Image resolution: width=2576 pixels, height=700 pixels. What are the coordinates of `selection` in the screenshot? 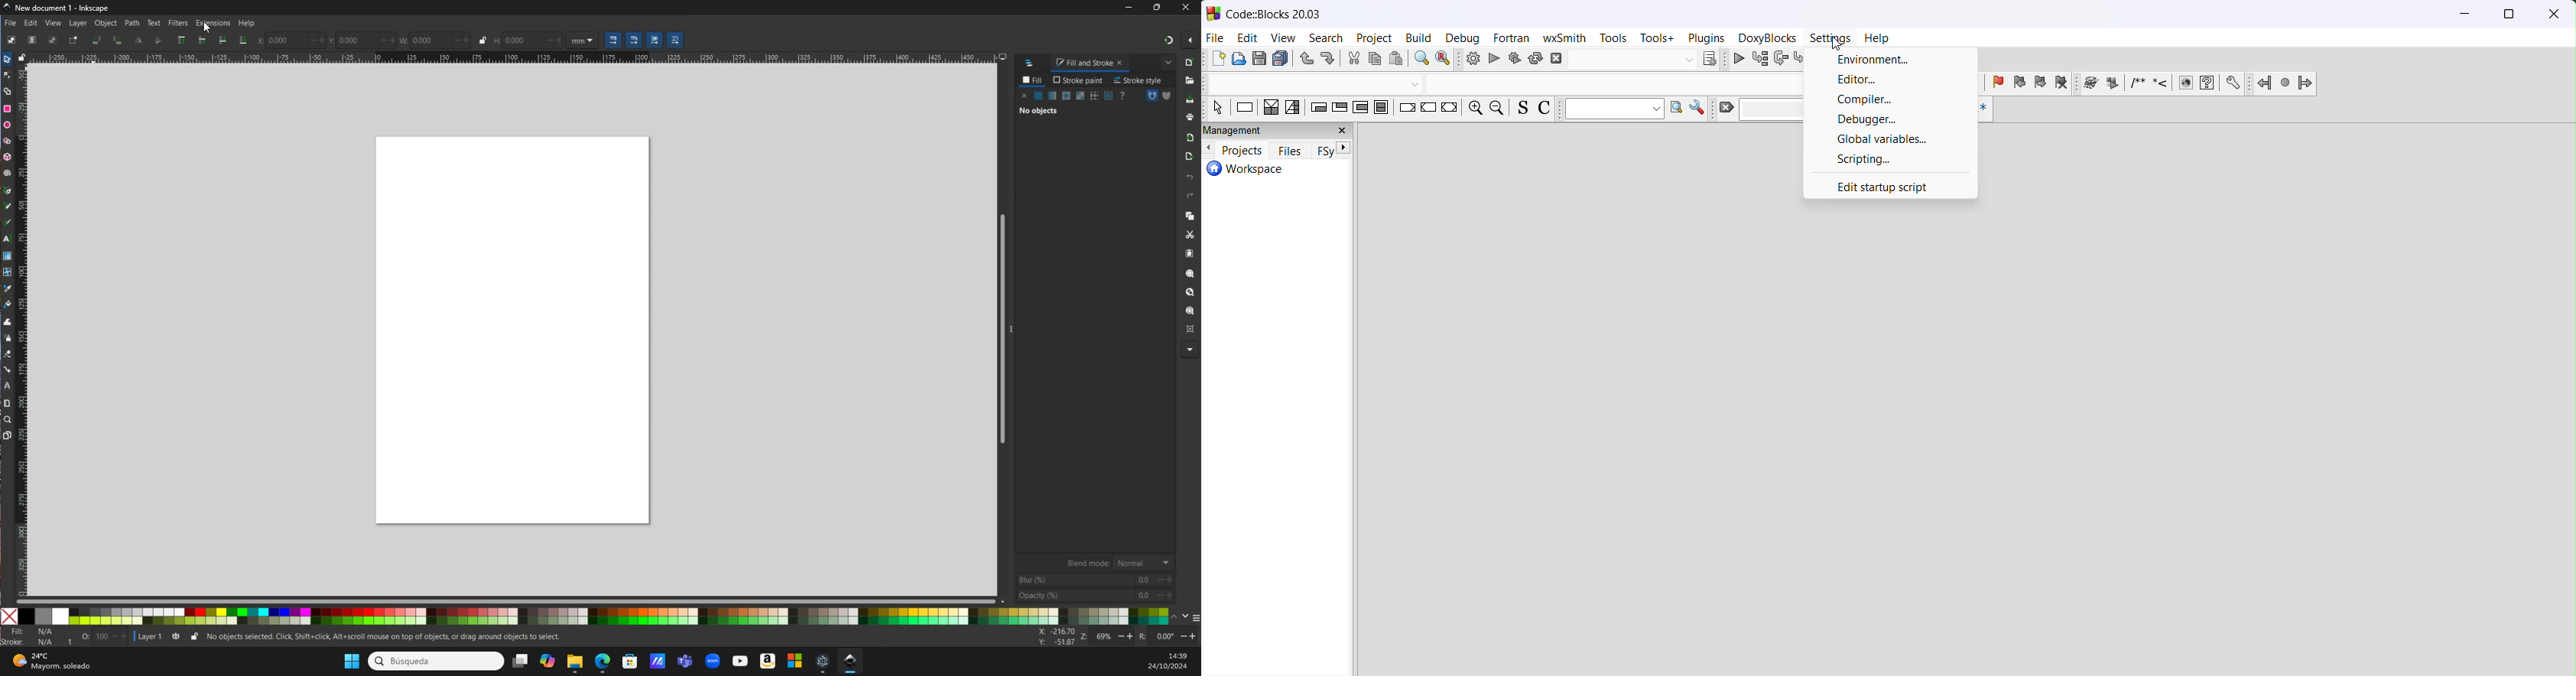 It's located at (1295, 109).